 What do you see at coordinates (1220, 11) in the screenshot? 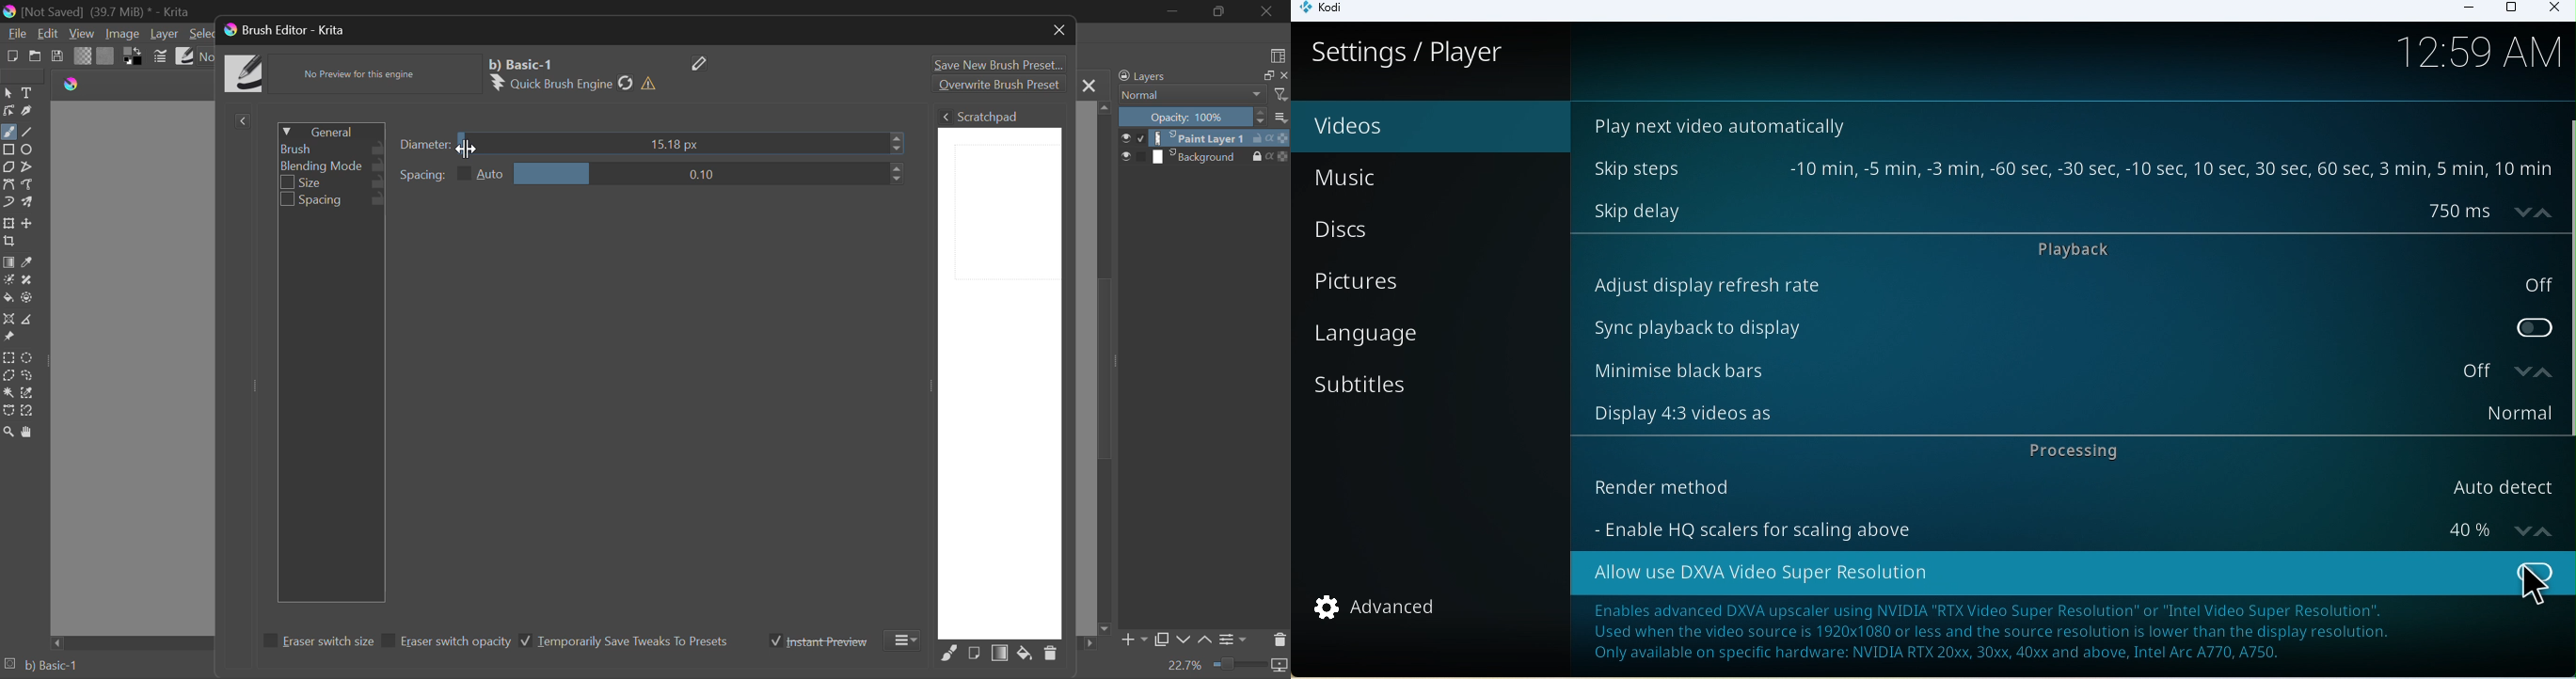
I see `Minimize` at bounding box center [1220, 11].